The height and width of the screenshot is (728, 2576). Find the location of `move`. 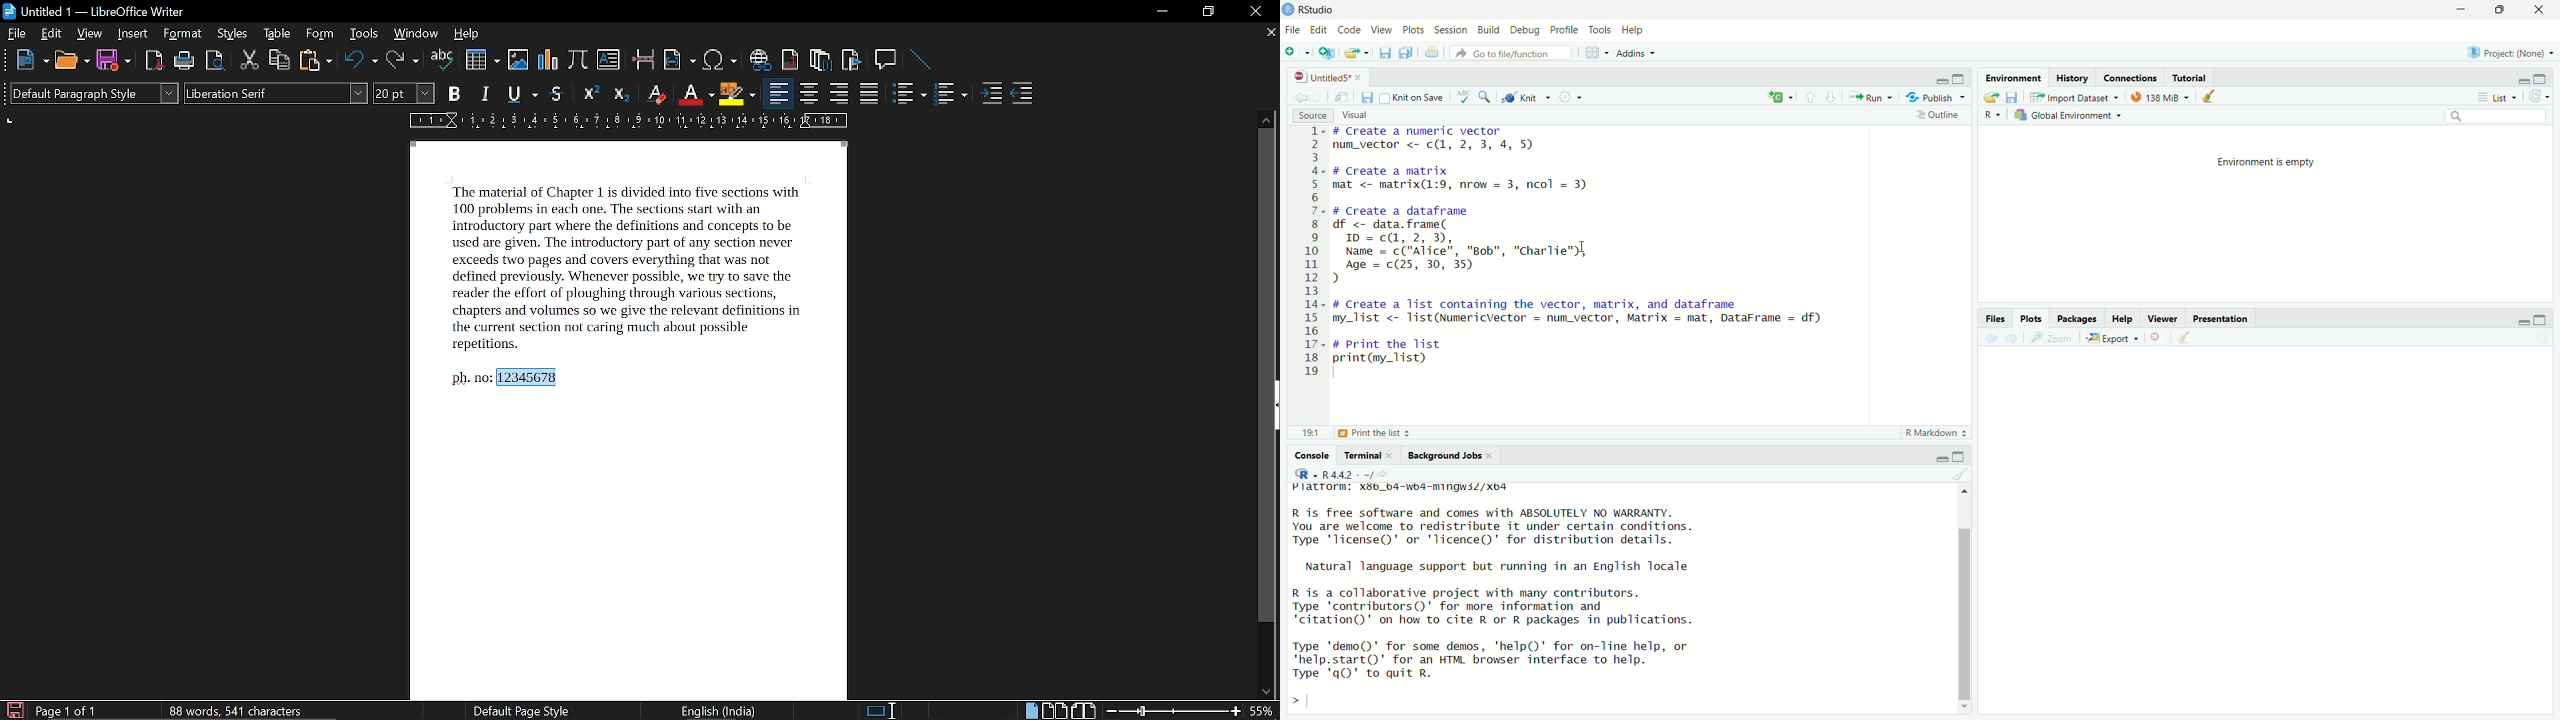

move is located at coordinates (1344, 99).